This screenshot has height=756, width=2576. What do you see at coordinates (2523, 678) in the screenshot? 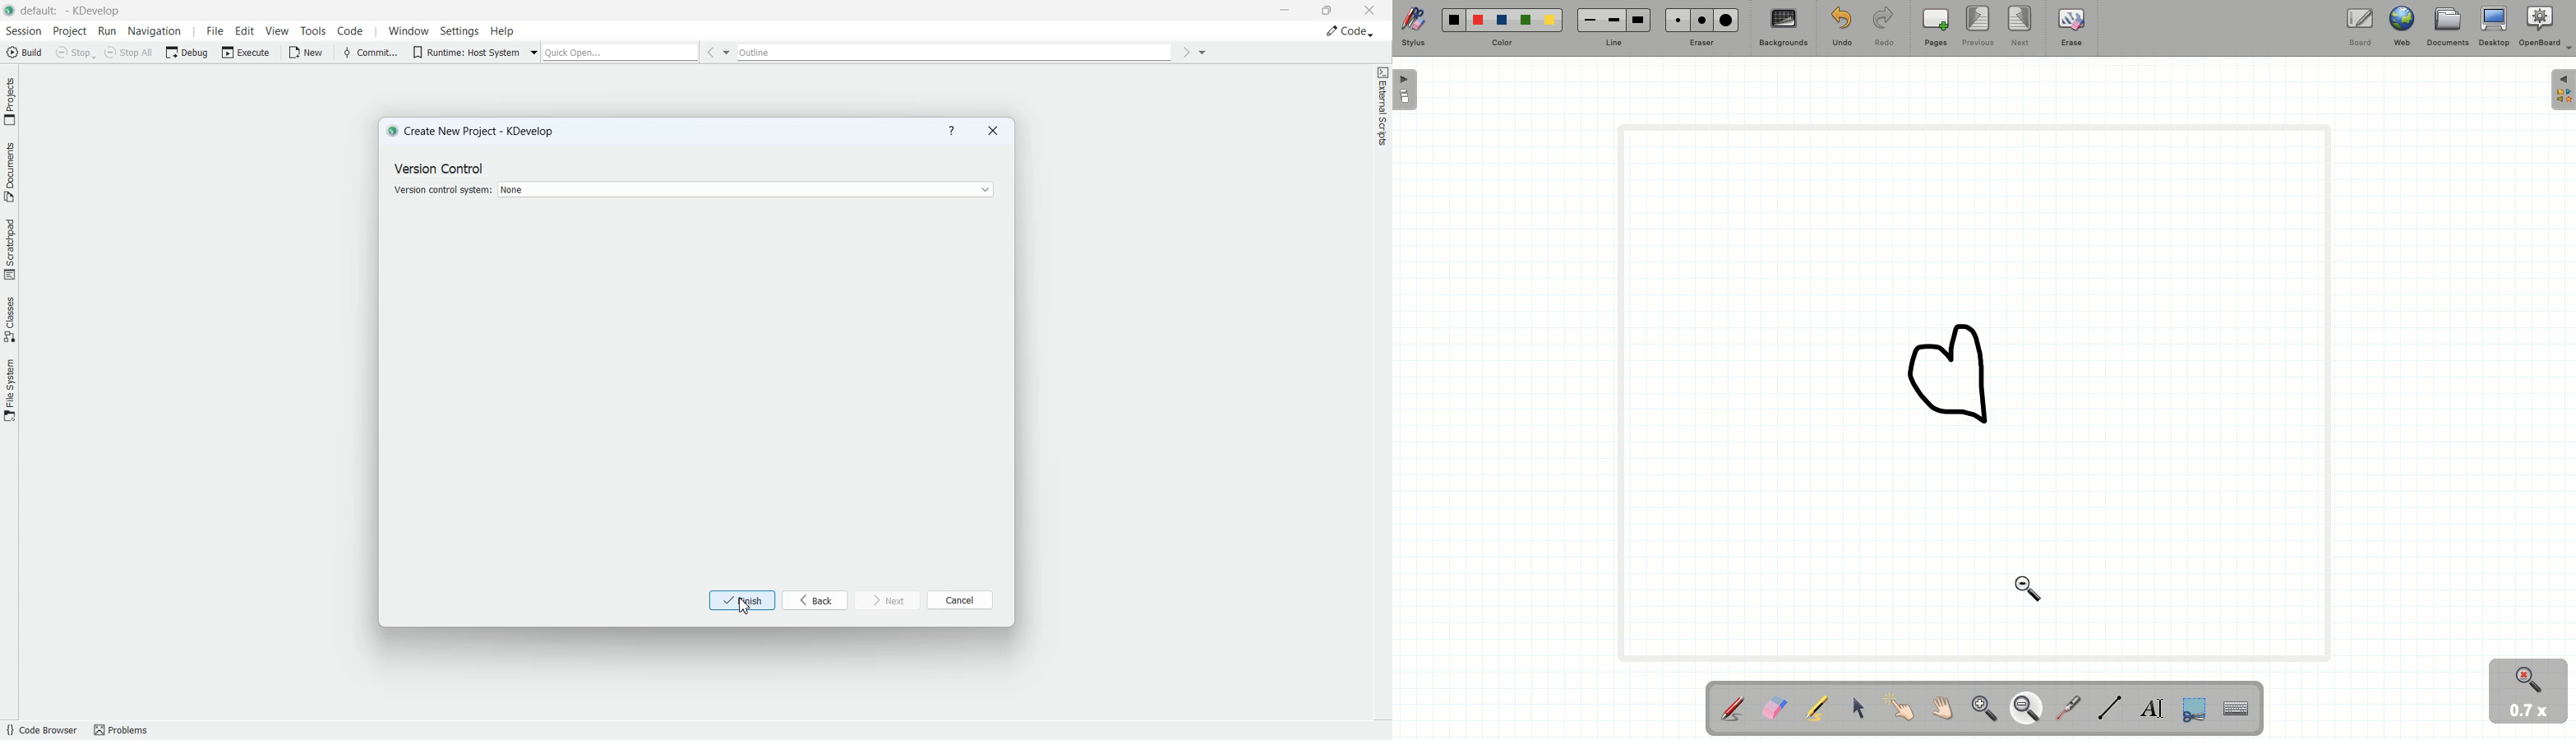
I see `Zoom in` at bounding box center [2523, 678].